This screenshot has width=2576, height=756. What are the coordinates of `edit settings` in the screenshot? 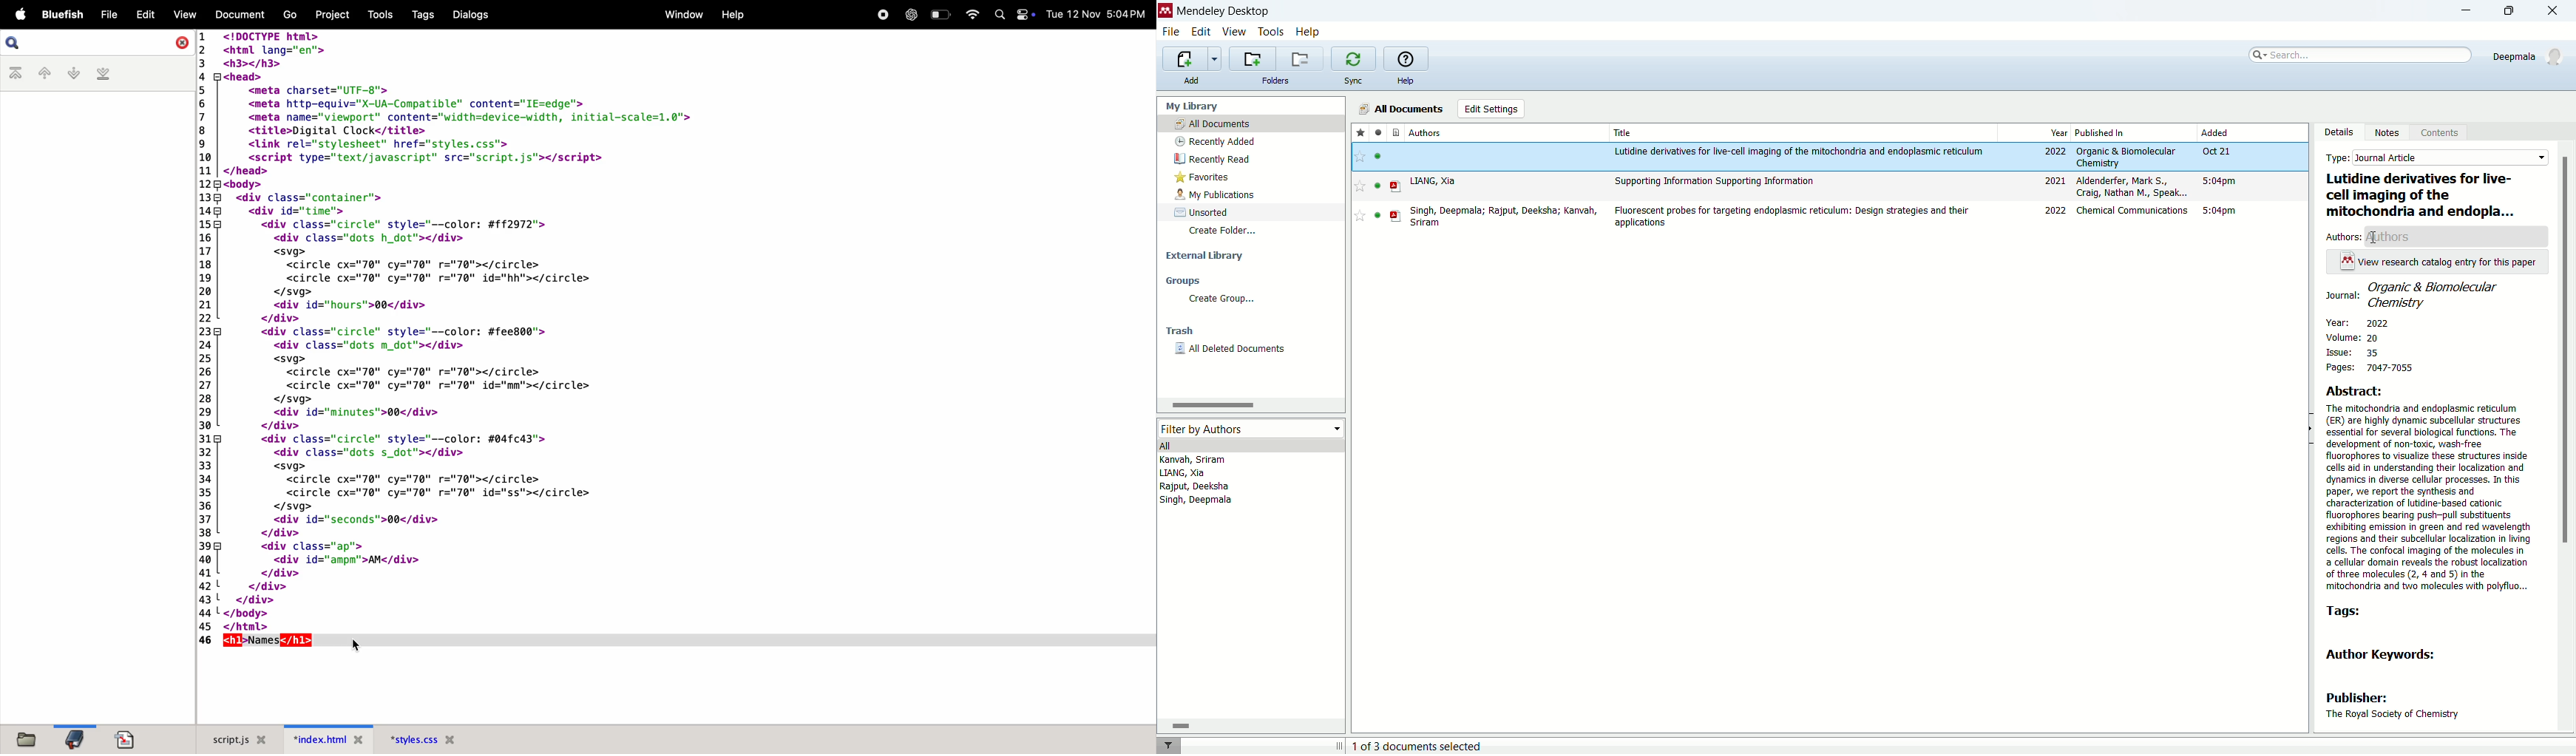 It's located at (1491, 109).